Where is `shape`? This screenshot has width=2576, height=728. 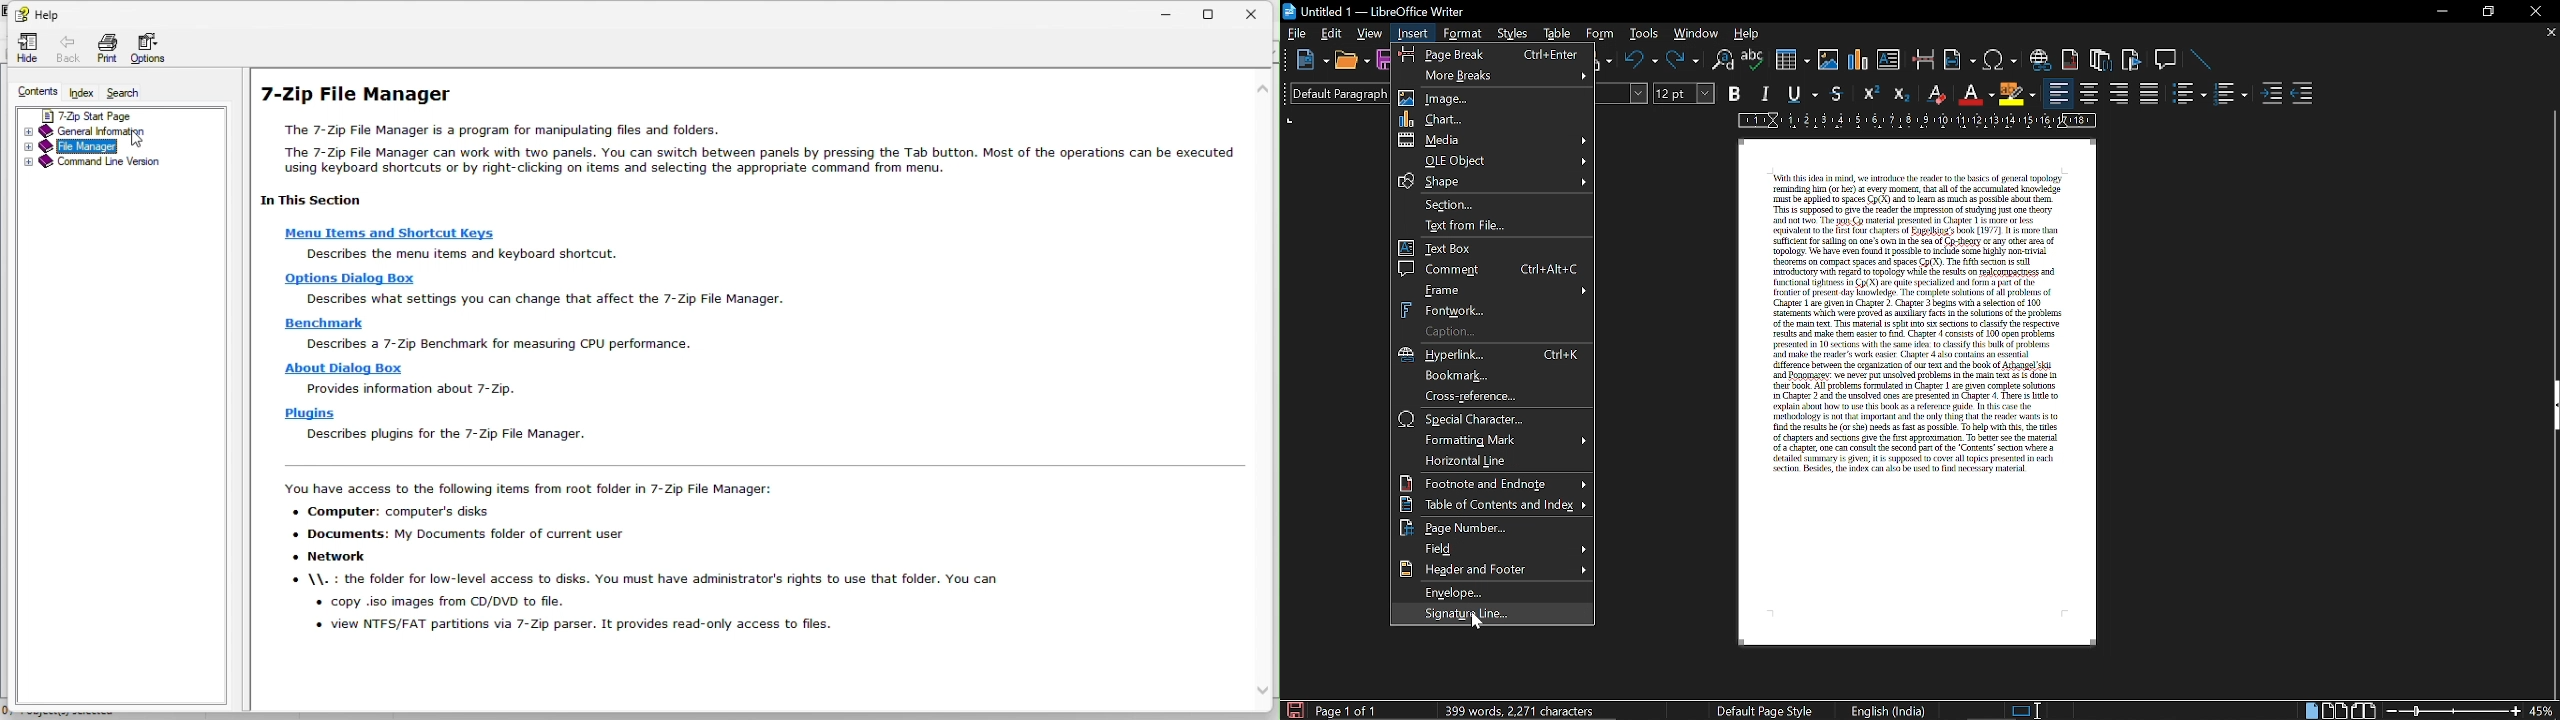
shape is located at coordinates (1492, 181).